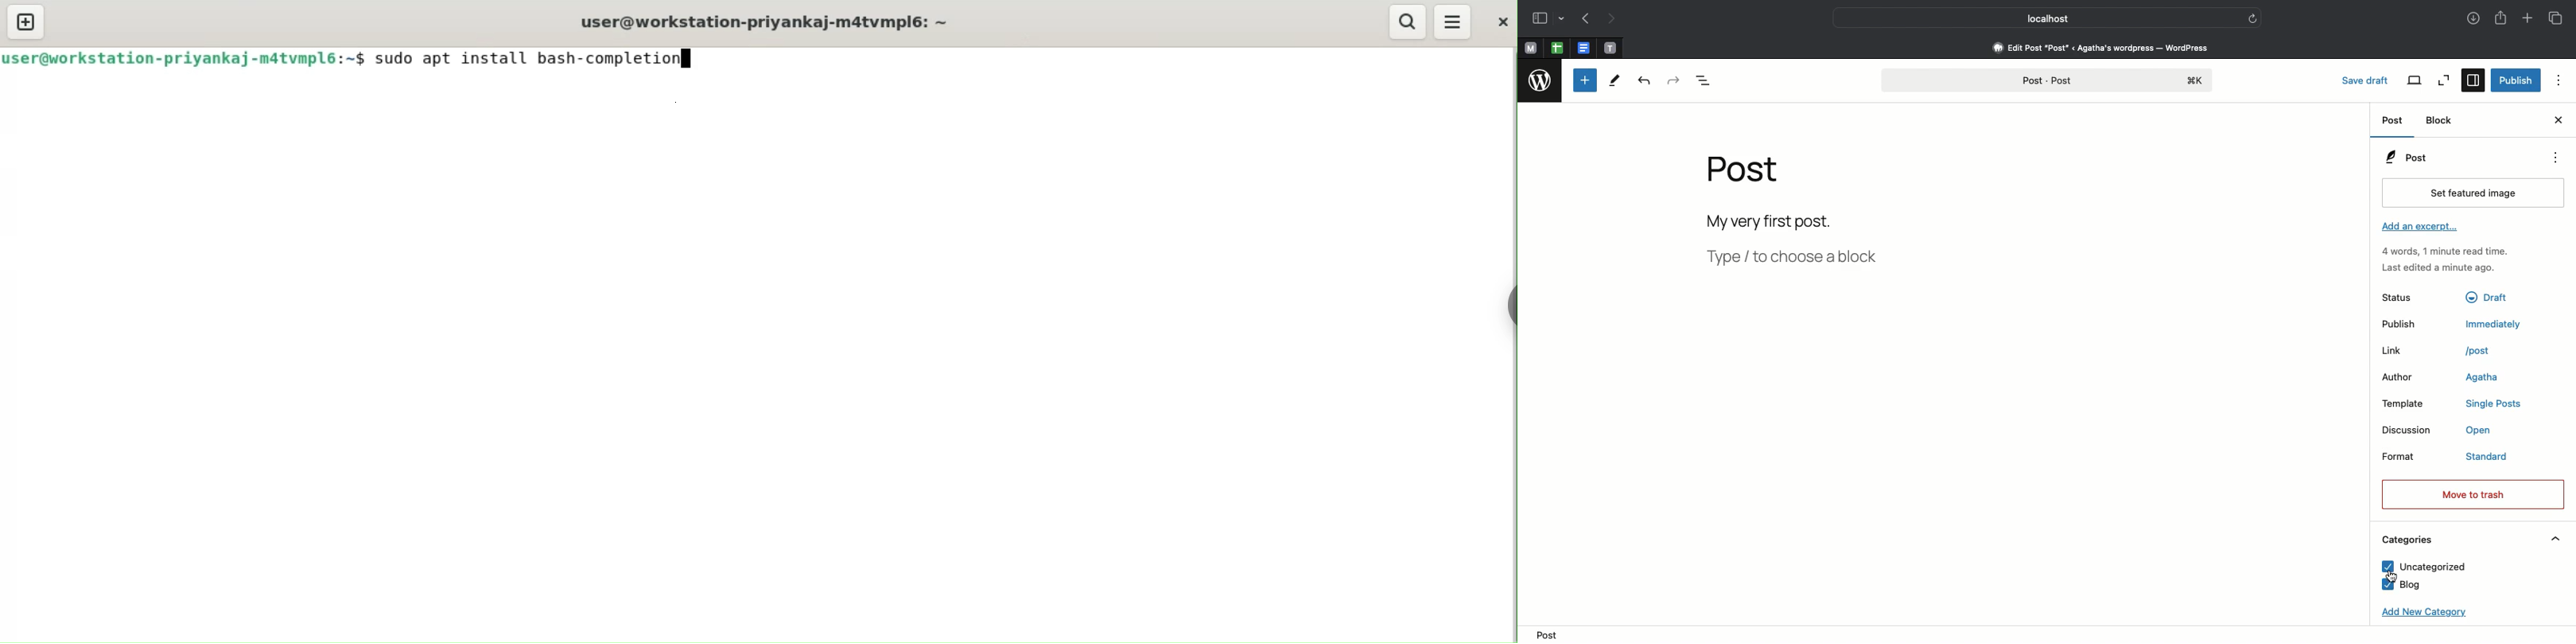  I want to click on Post, so click(1749, 177).